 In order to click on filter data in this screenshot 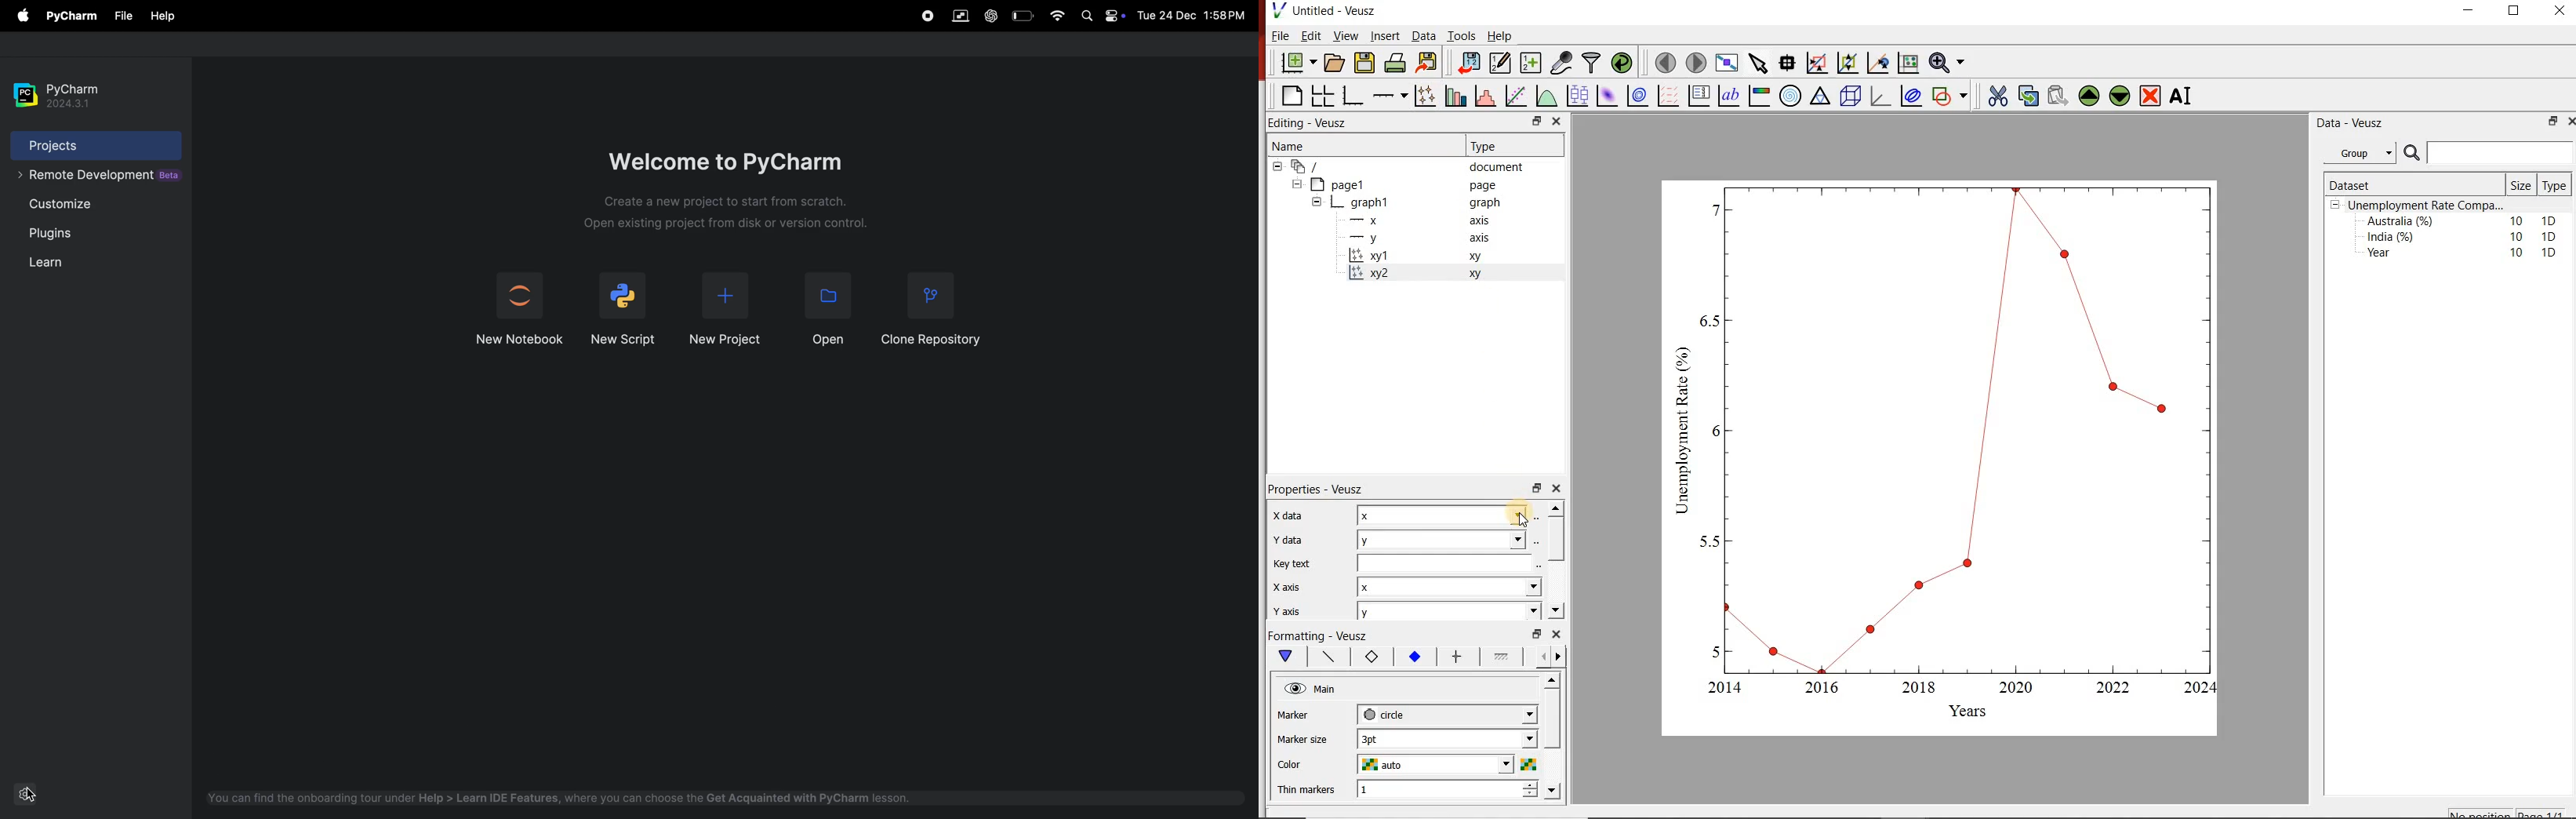, I will do `click(1590, 63)`.